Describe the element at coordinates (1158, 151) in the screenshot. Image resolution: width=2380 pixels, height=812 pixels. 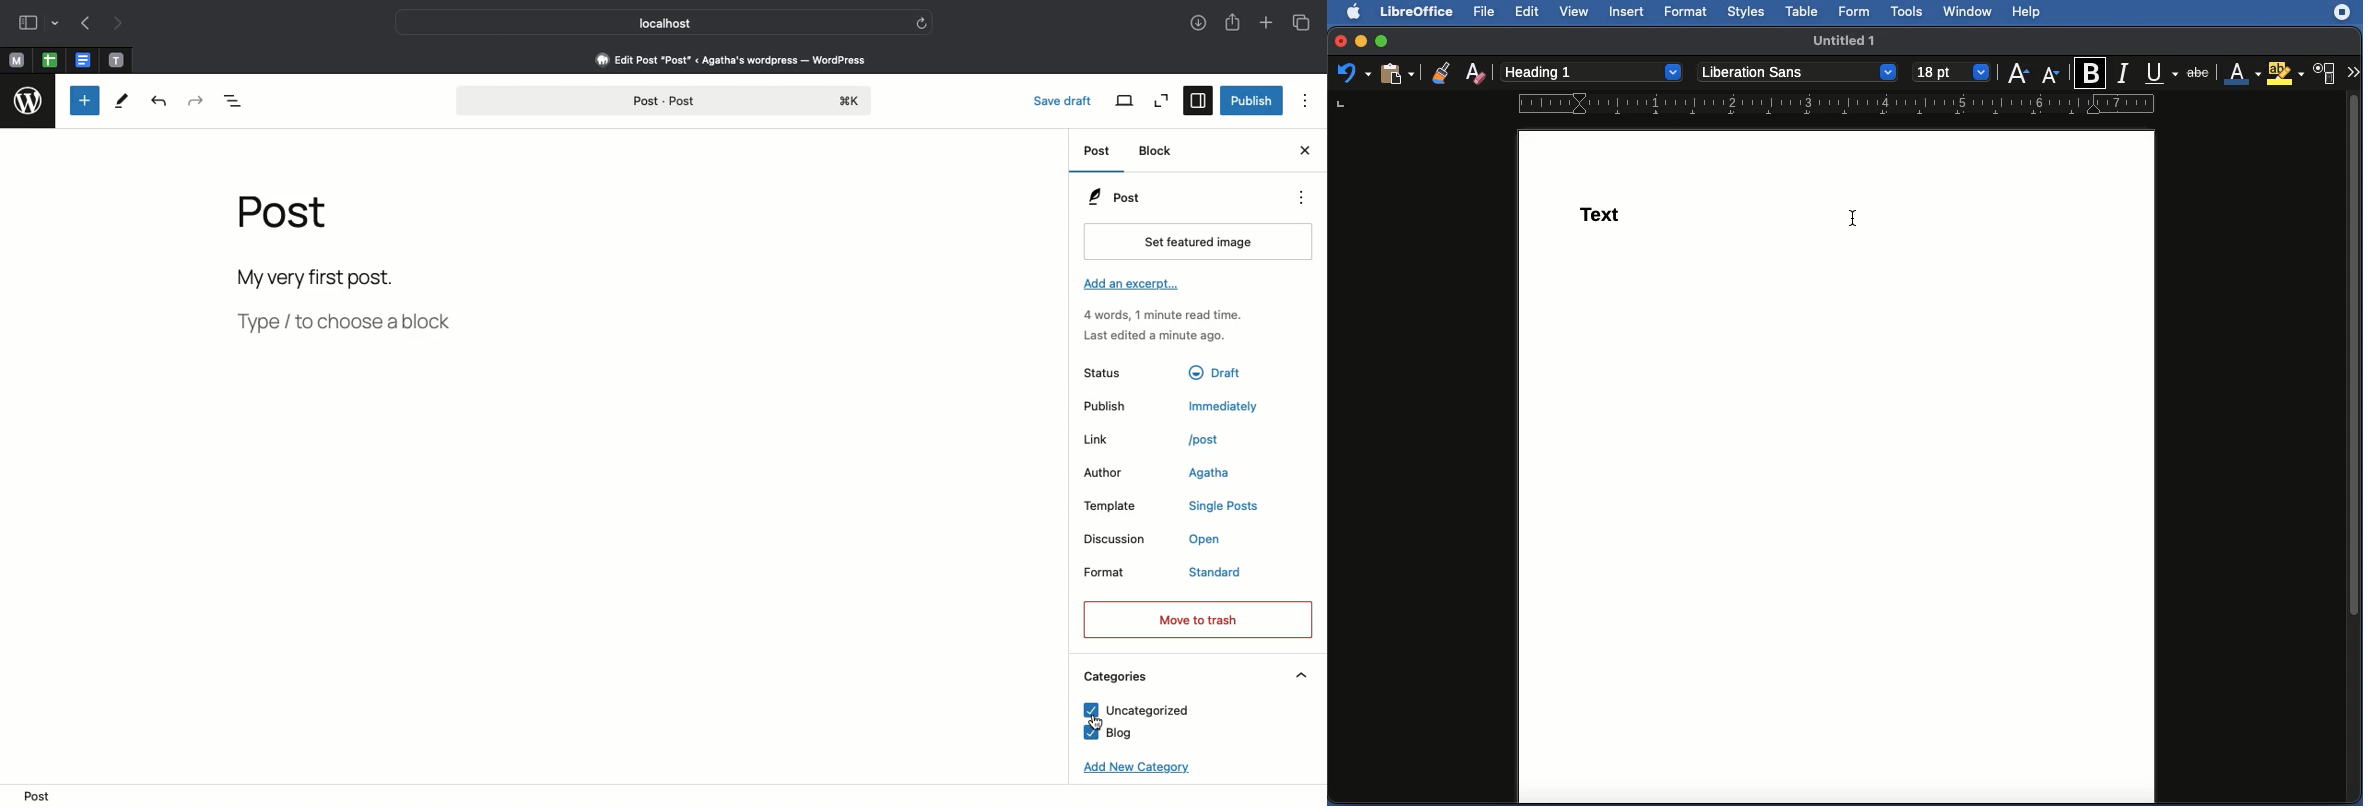
I see `Block` at that location.